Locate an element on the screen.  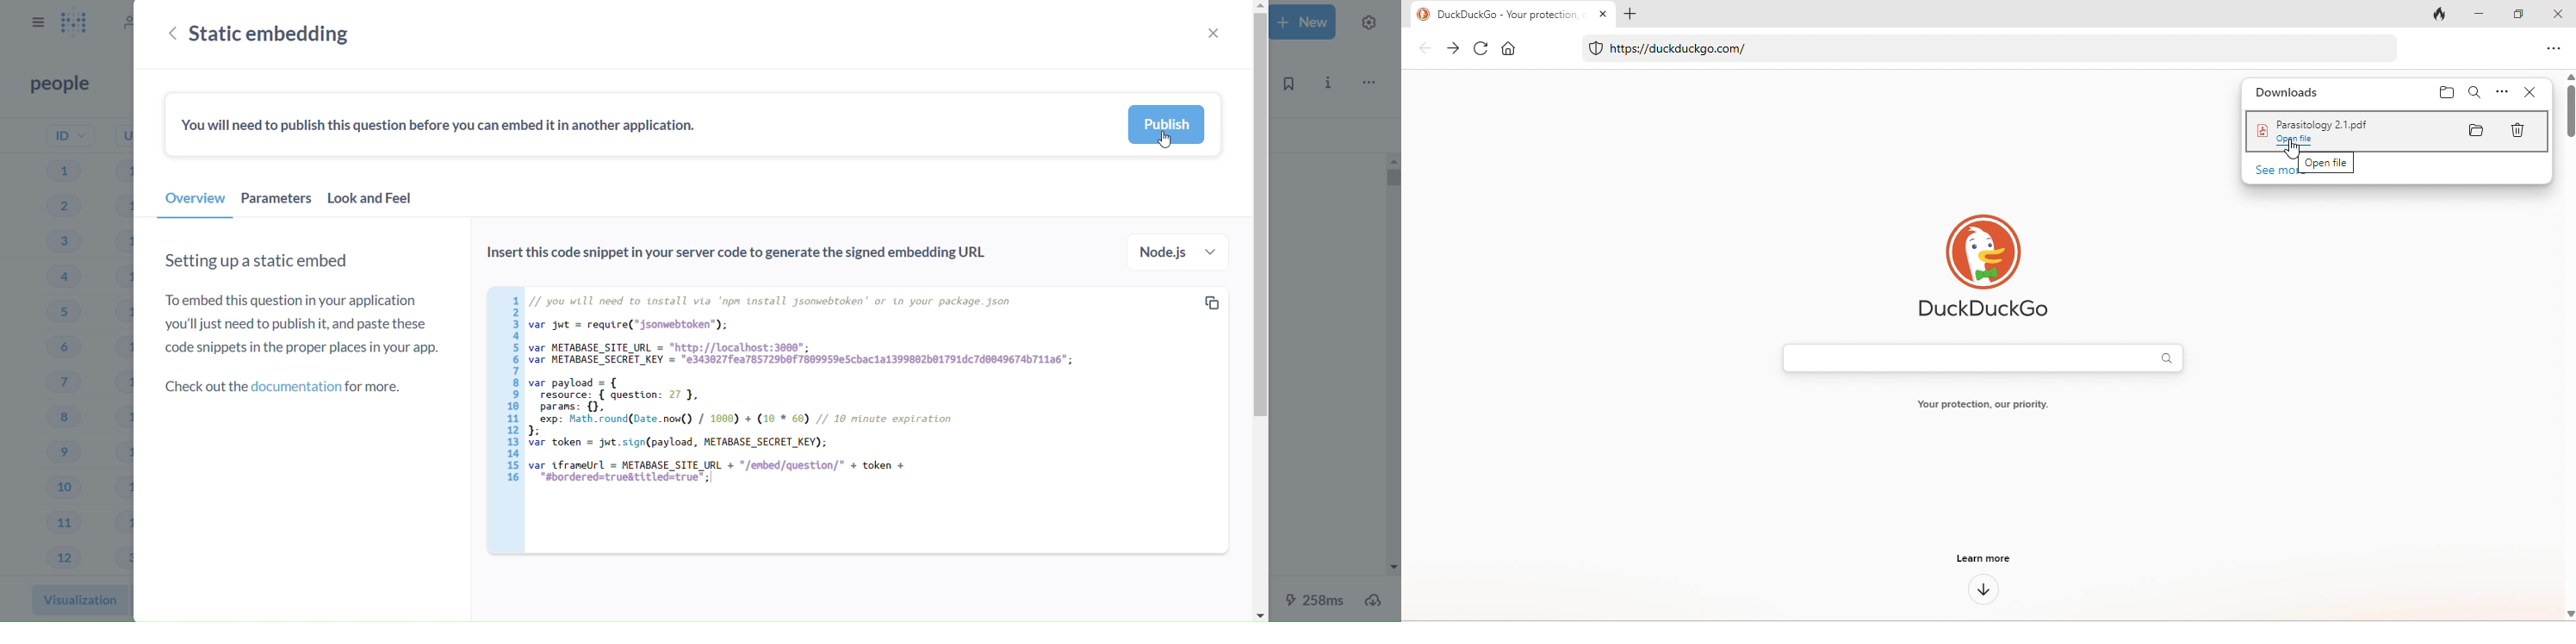
back  is located at coordinates (168, 35).